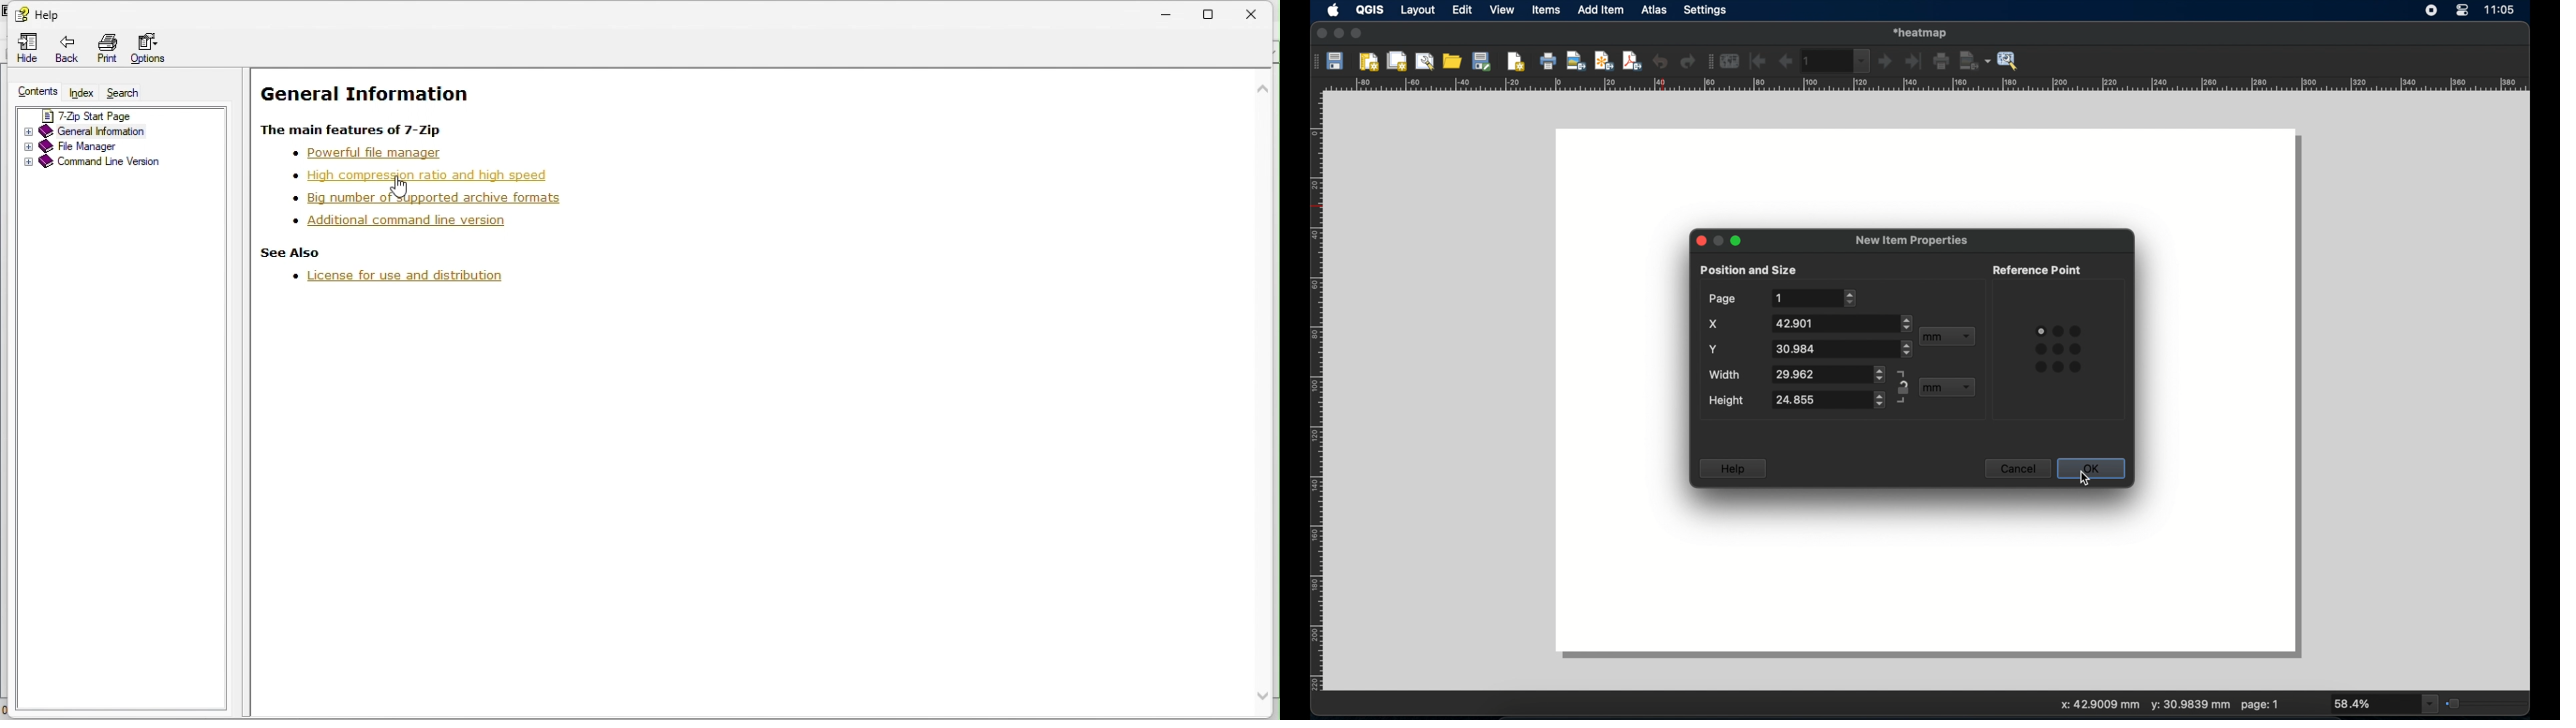 This screenshot has height=728, width=2576. I want to click on atlas, so click(1657, 11).